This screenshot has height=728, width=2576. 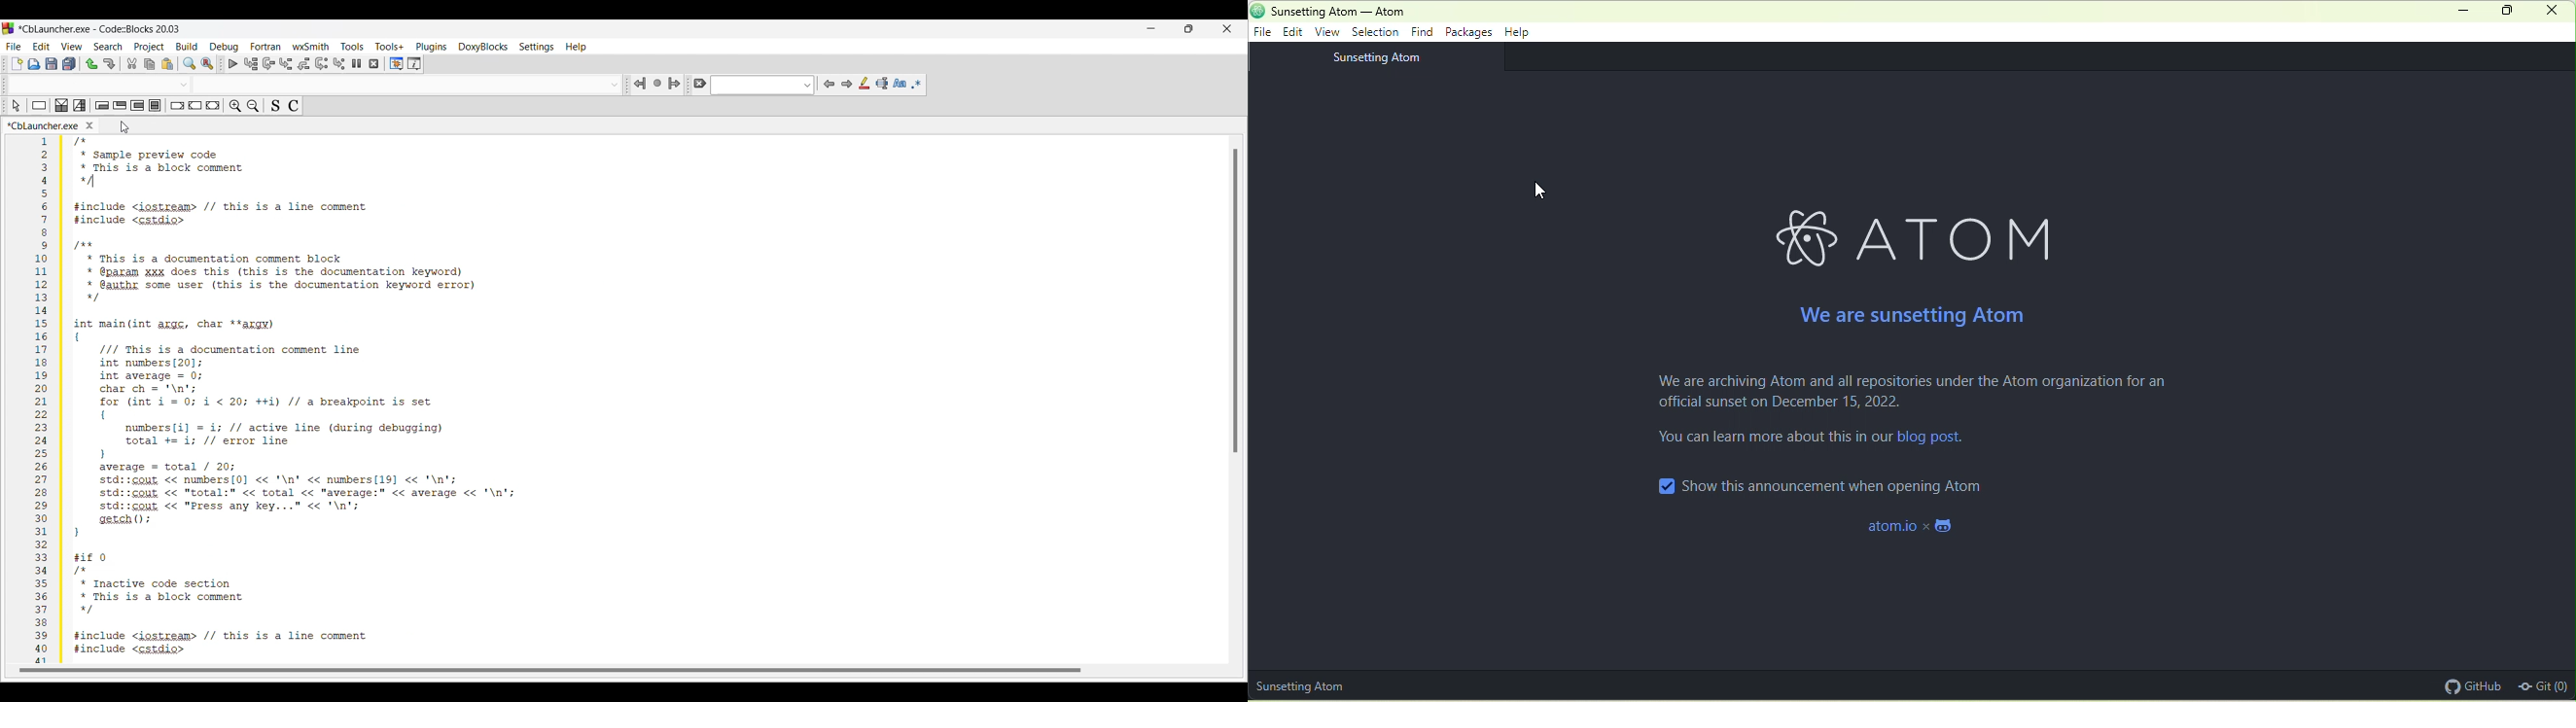 What do you see at coordinates (1312, 685) in the screenshot?
I see `sunsetting atom` at bounding box center [1312, 685].